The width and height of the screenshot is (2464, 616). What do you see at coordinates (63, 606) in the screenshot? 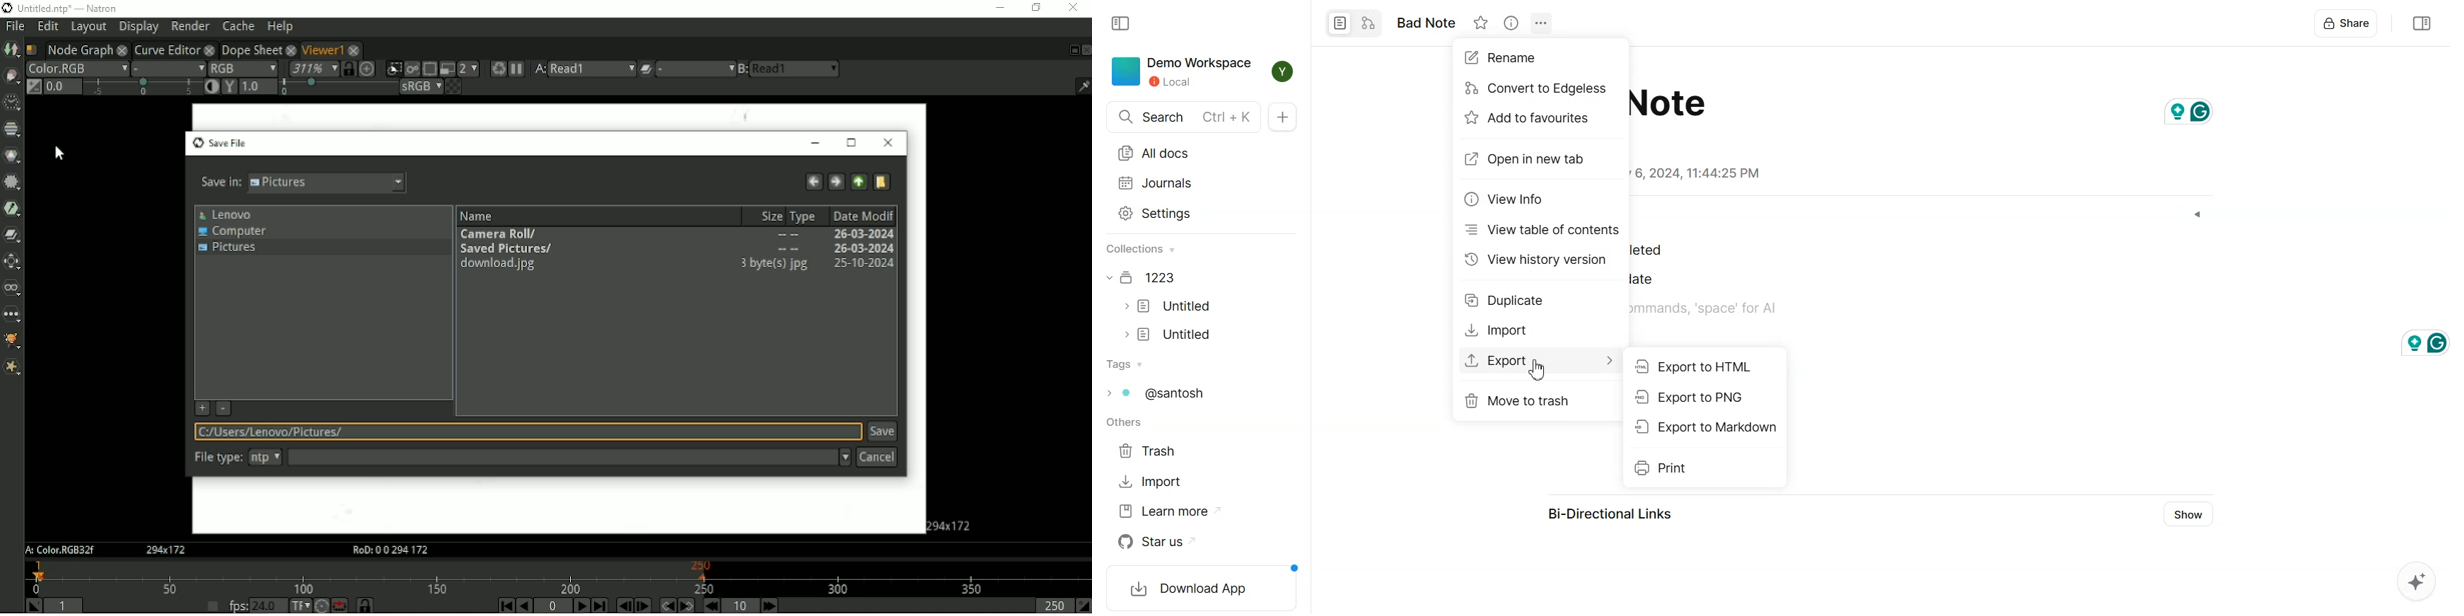
I see `Playback in point` at bounding box center [63, 606].